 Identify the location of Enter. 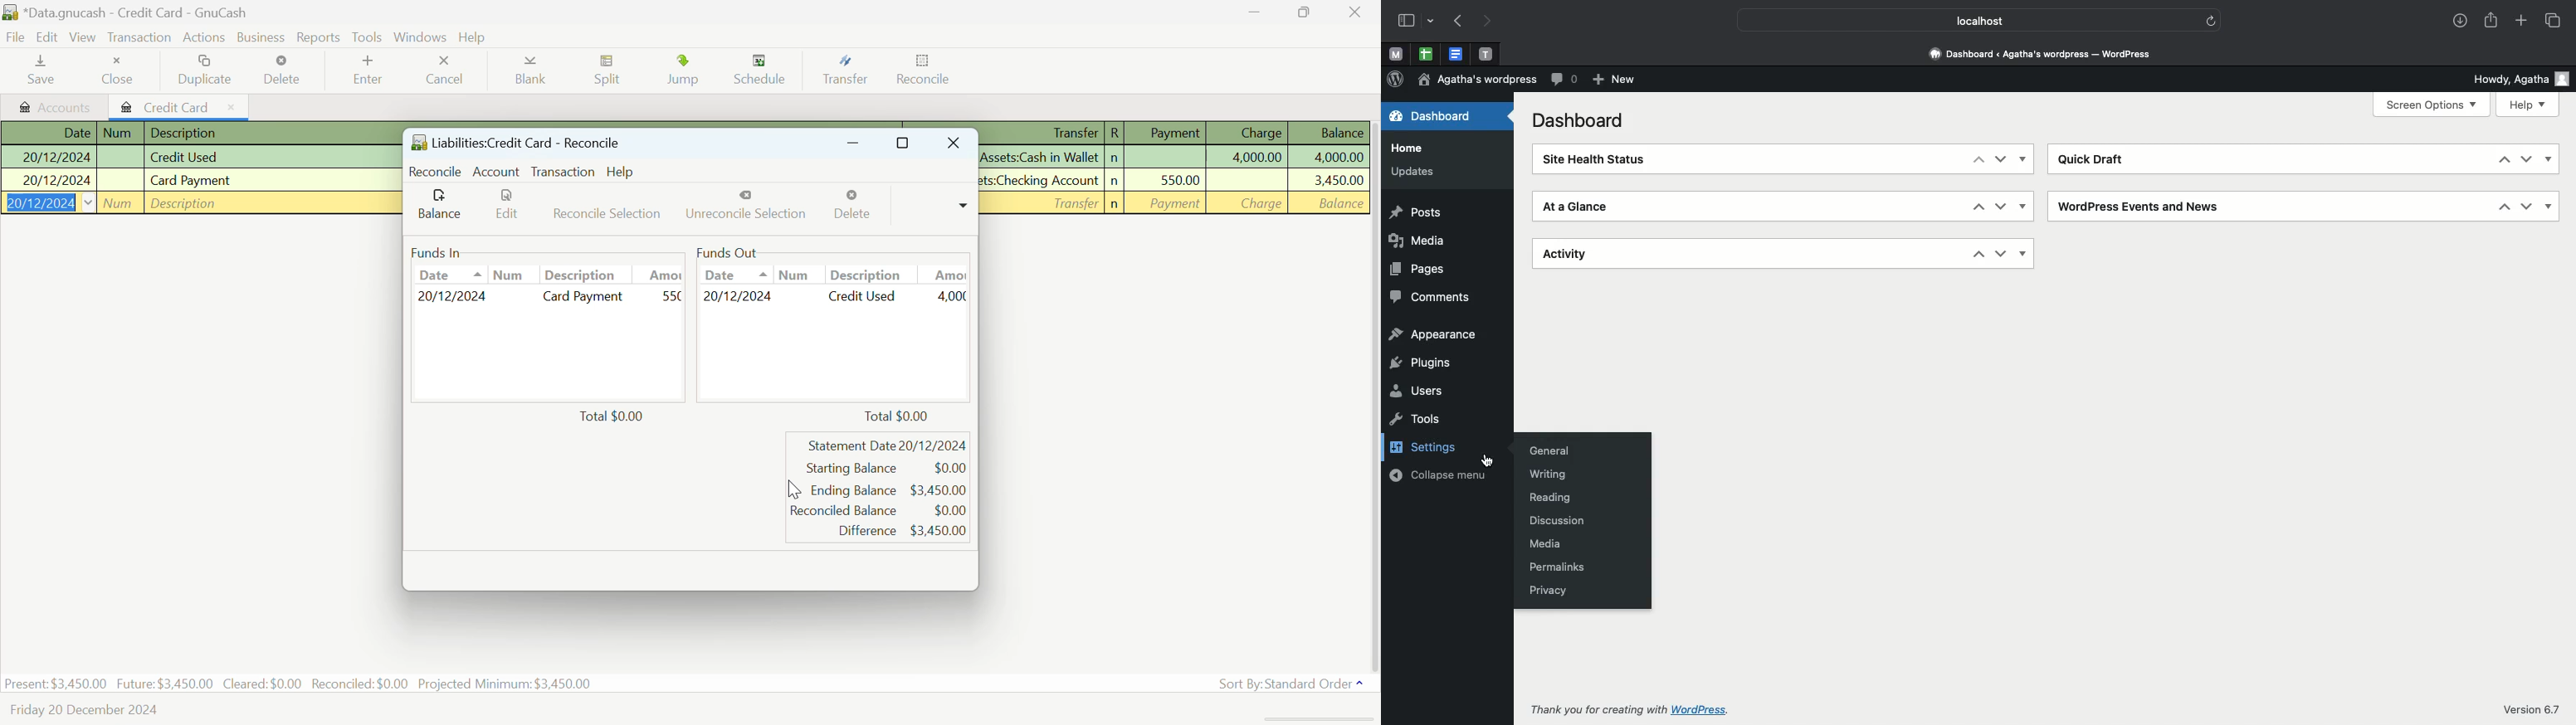
(366, 71).